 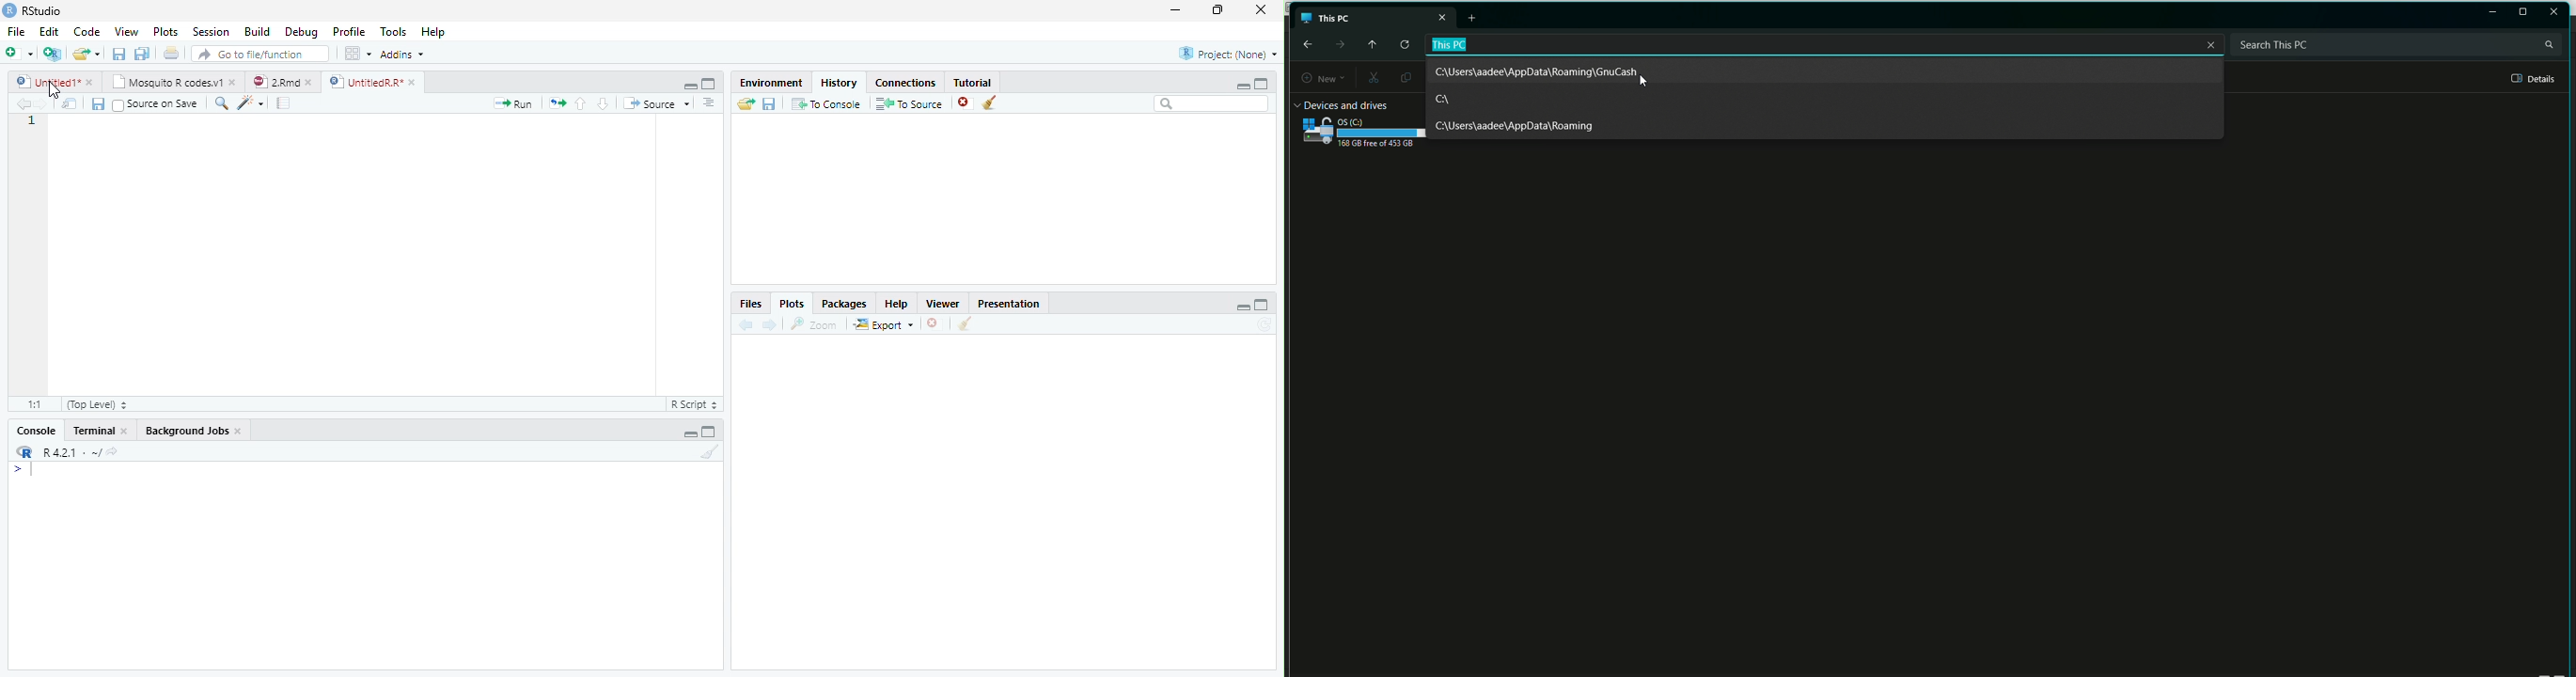 I want to click on 2.Rmd, so click(x=275, y=81).